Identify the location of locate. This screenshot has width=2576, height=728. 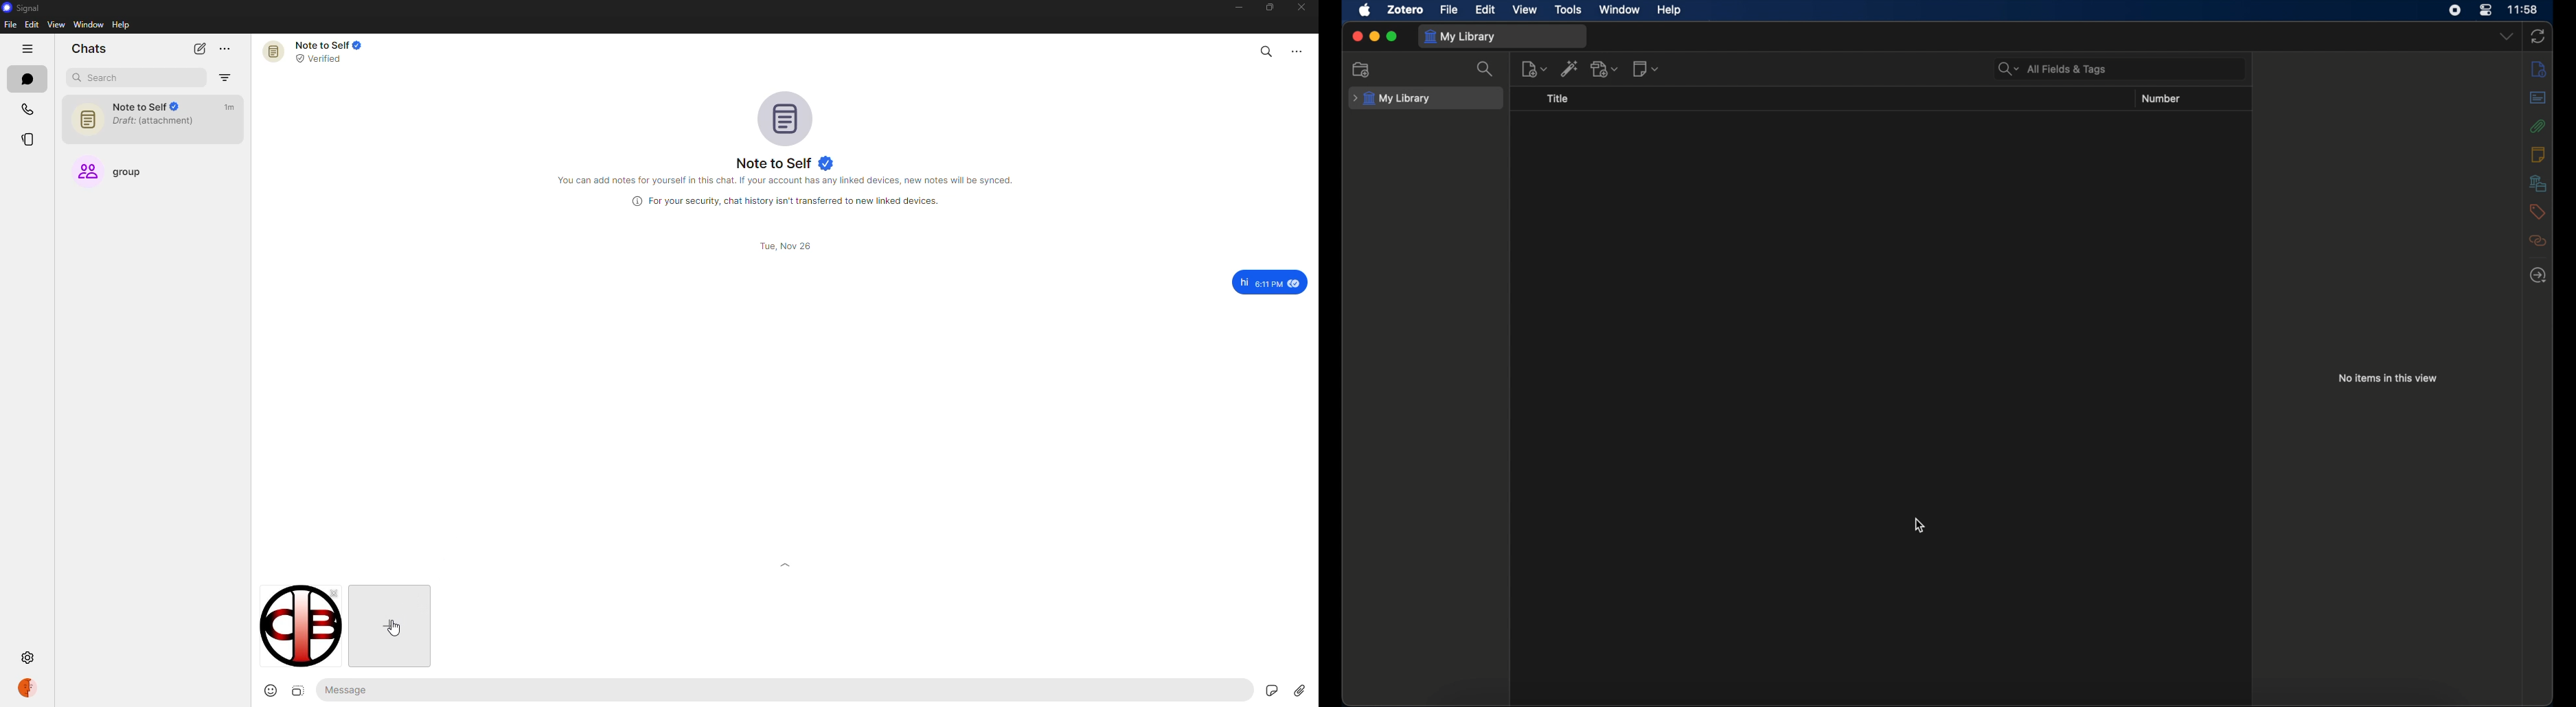
(2537, 276).